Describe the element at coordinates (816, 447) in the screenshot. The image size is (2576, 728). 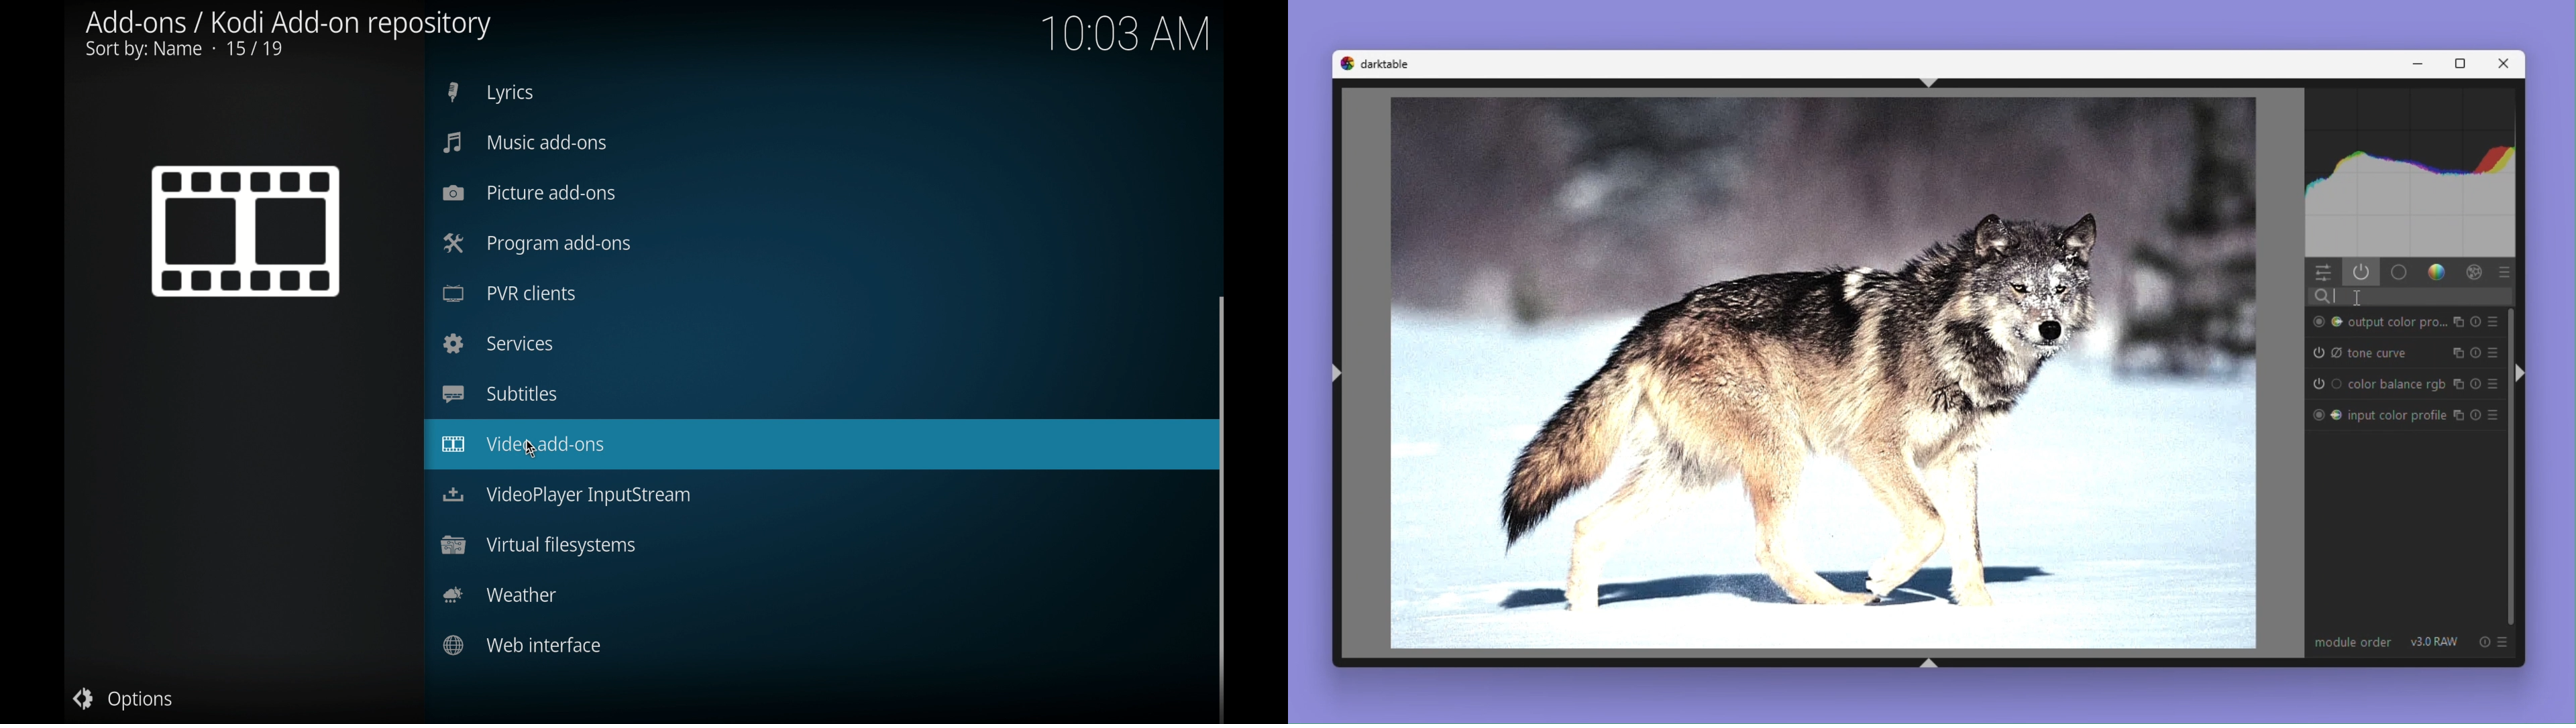
I see `video add-ons` at that location.